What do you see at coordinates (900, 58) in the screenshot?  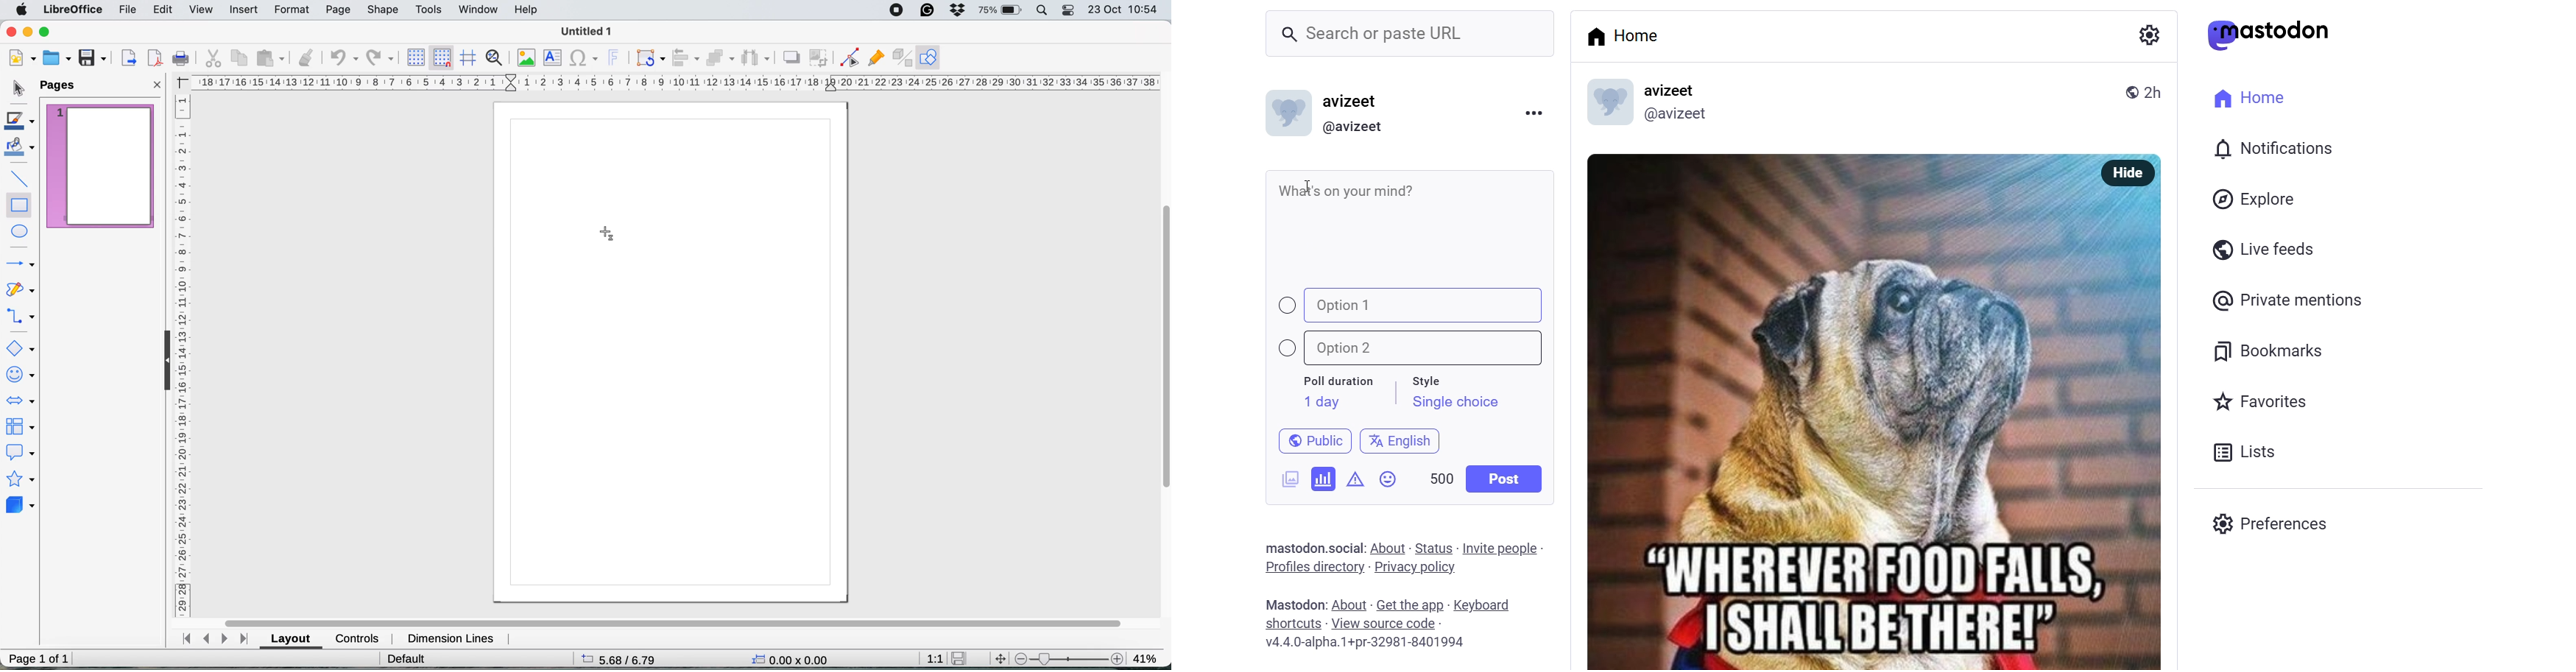 I see `toggle extrusion` at bounding box center [900, 58].